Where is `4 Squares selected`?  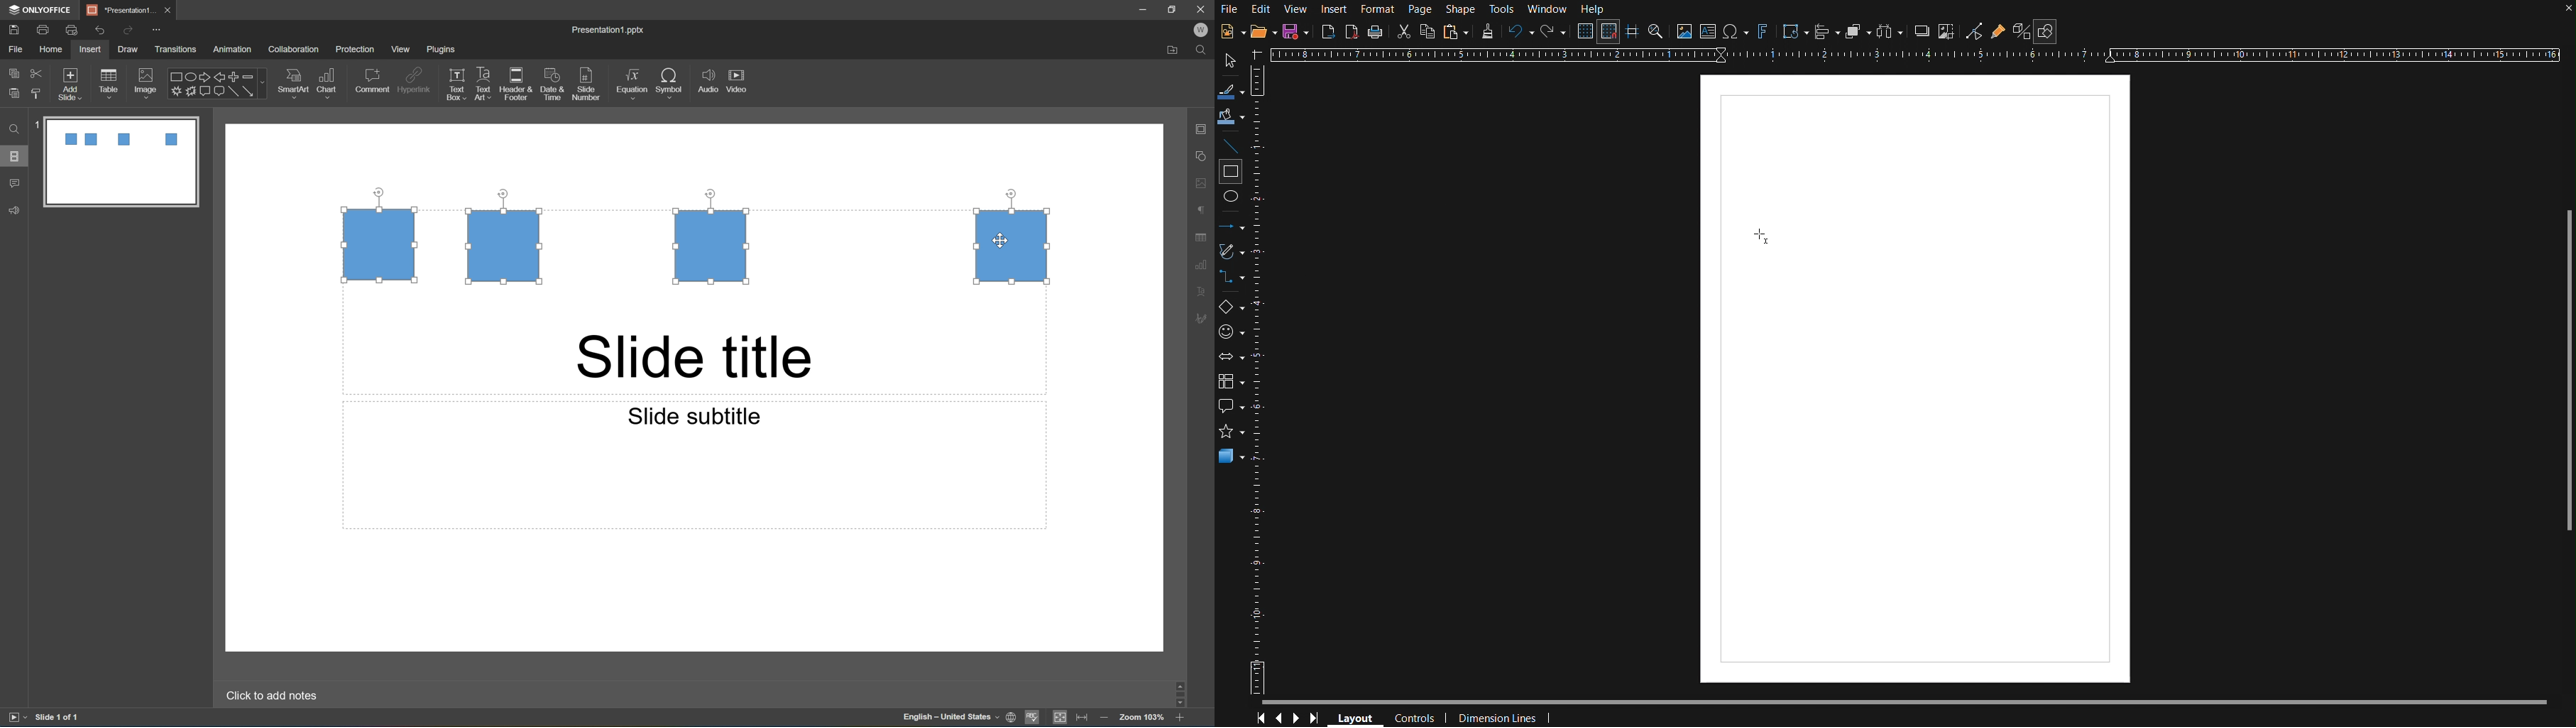
4 Squares selected is located at coordinates (695, 239).